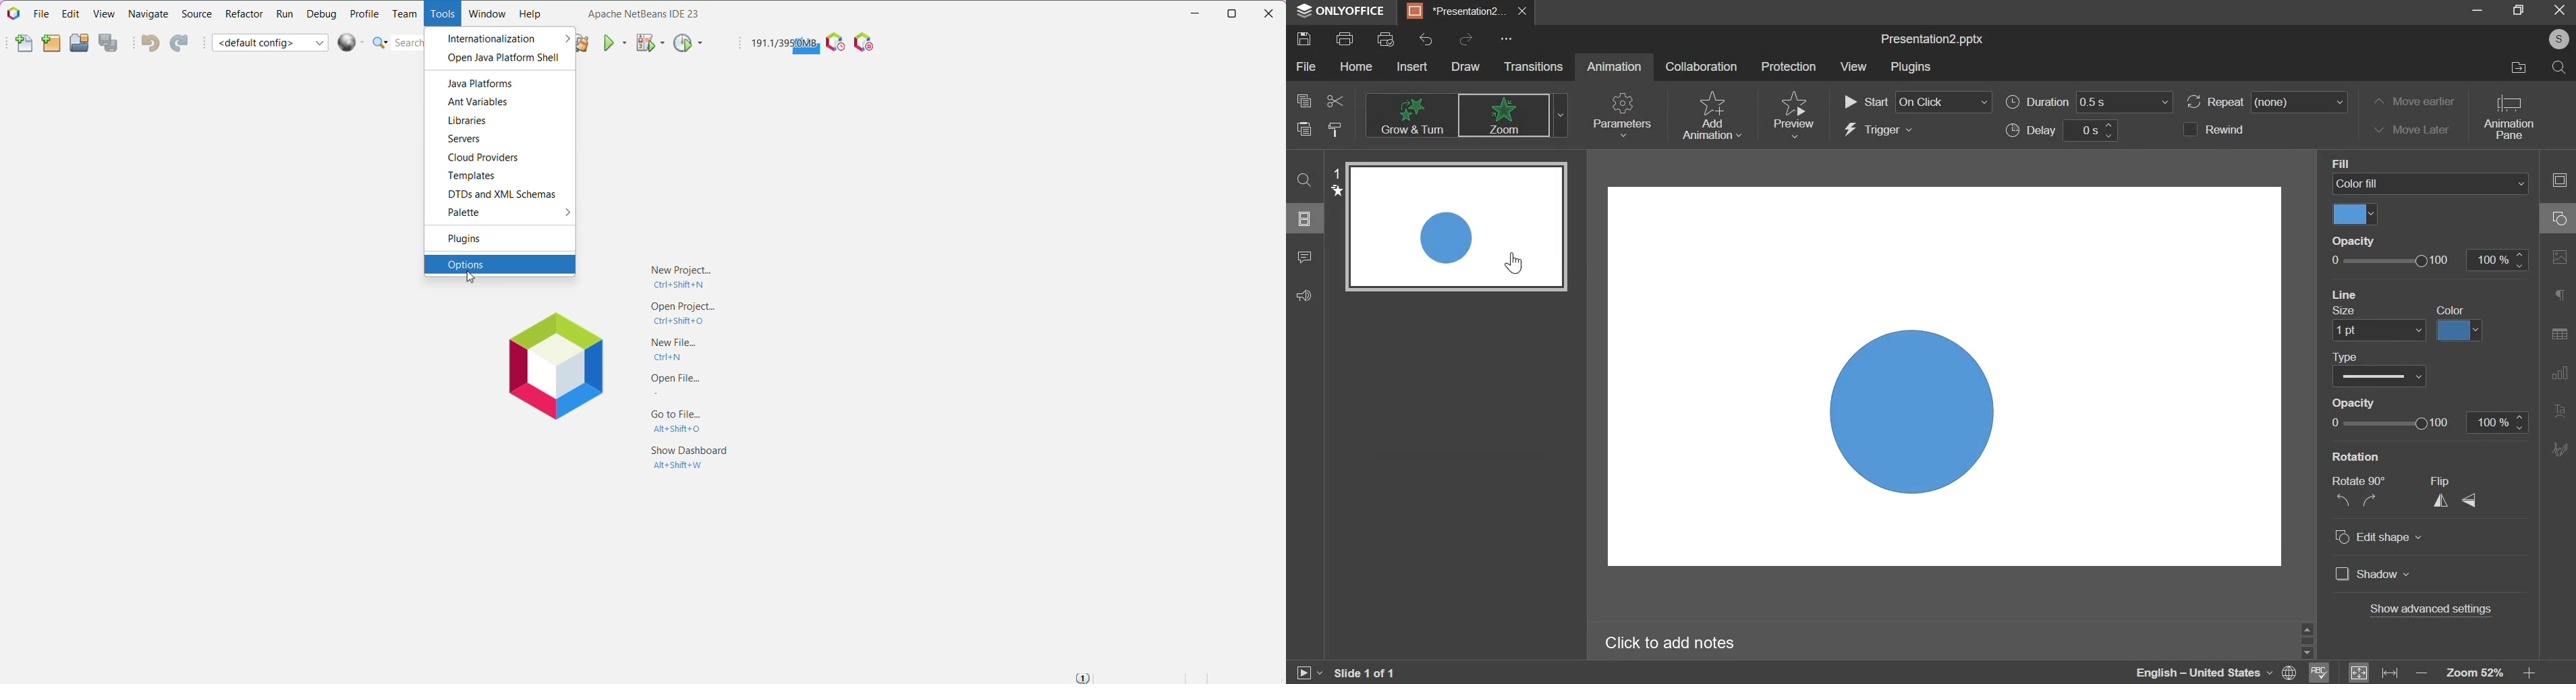 The width and height of the screenshot is (2576, 700). What do you see at coordinates (500, 264) in the screenshot?
I see `Options` at bounding box center [500, 264].